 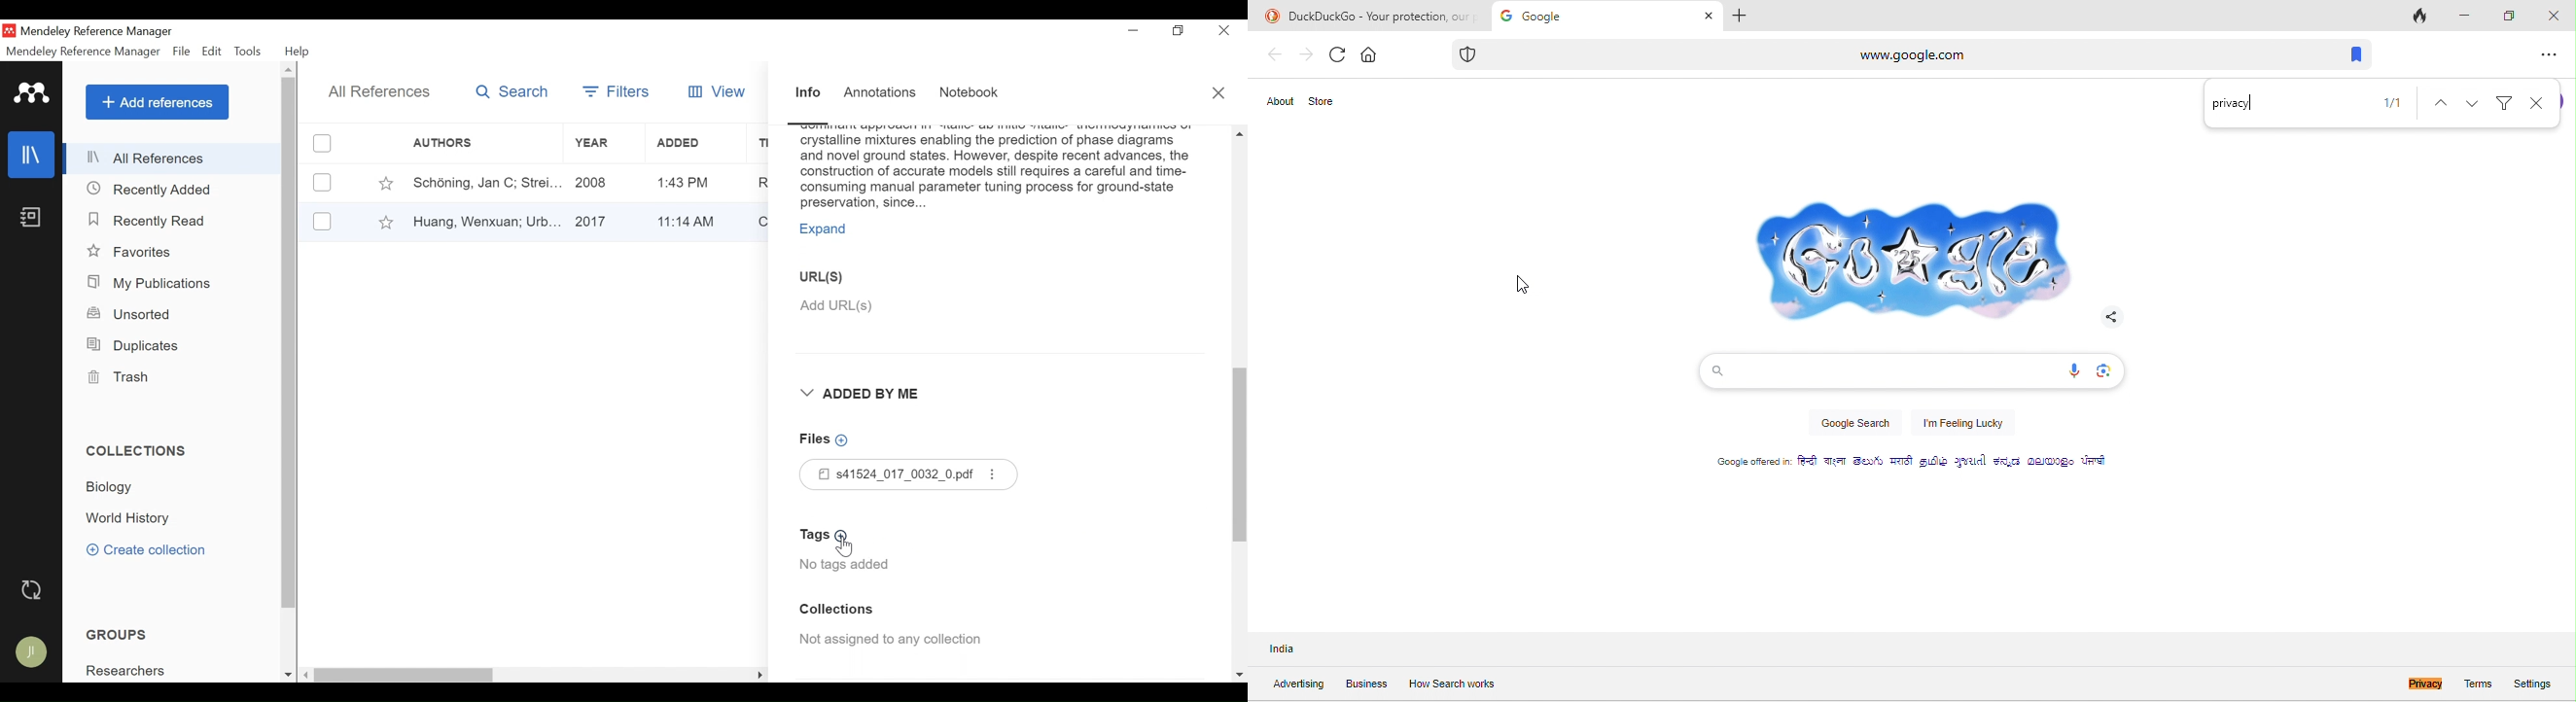 I want to click on Scroll down, so click(x=1240, y=676).